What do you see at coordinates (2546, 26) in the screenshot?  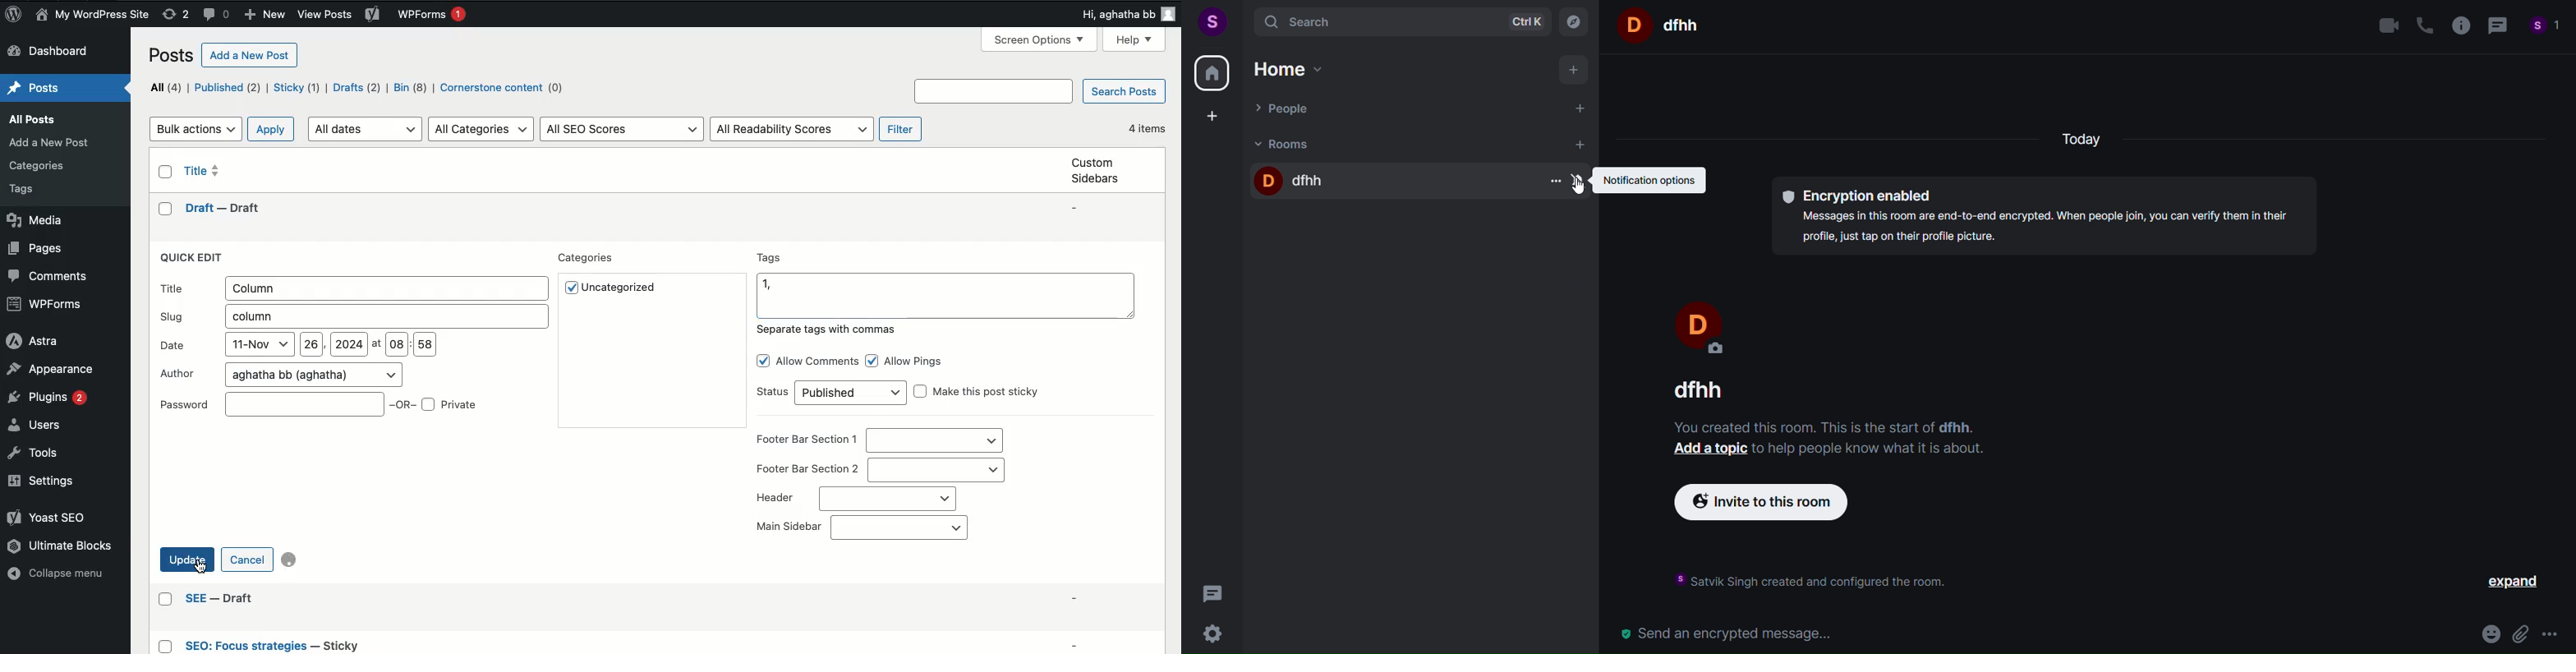 I see `people` at bounding box center [2546, 26].